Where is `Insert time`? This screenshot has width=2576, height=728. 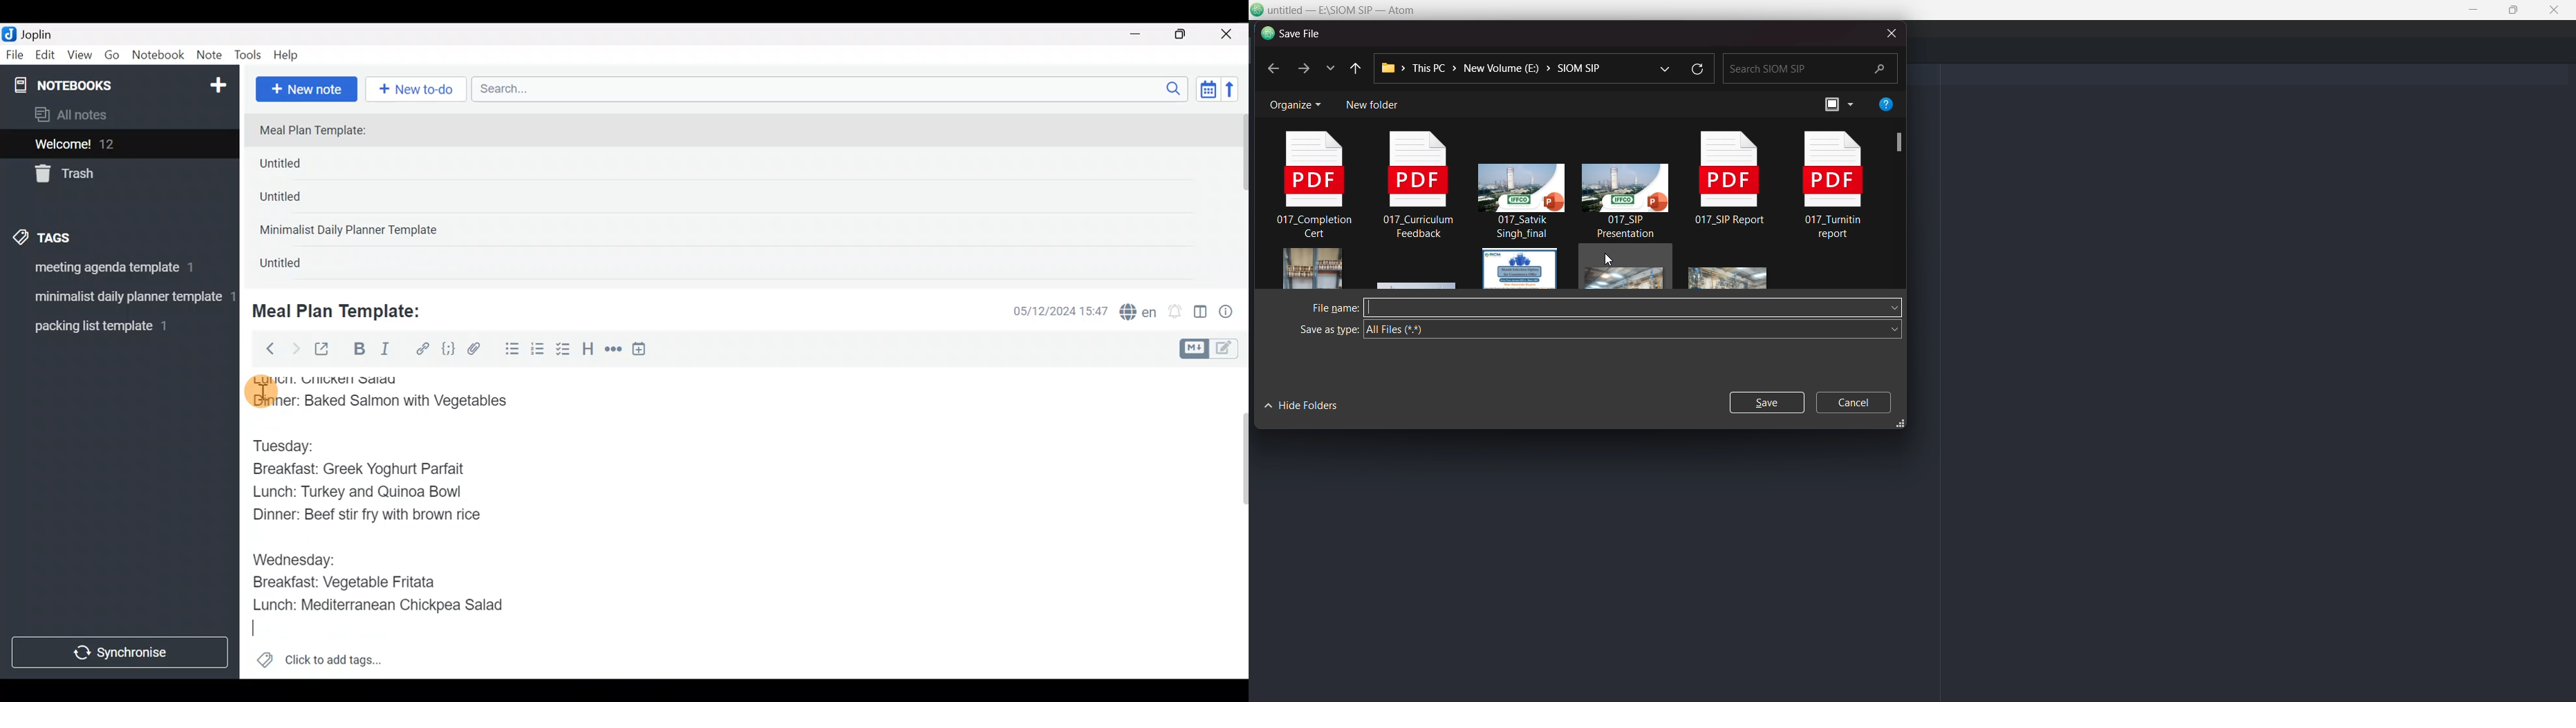
Insert time is located at coordinates (645, 351).